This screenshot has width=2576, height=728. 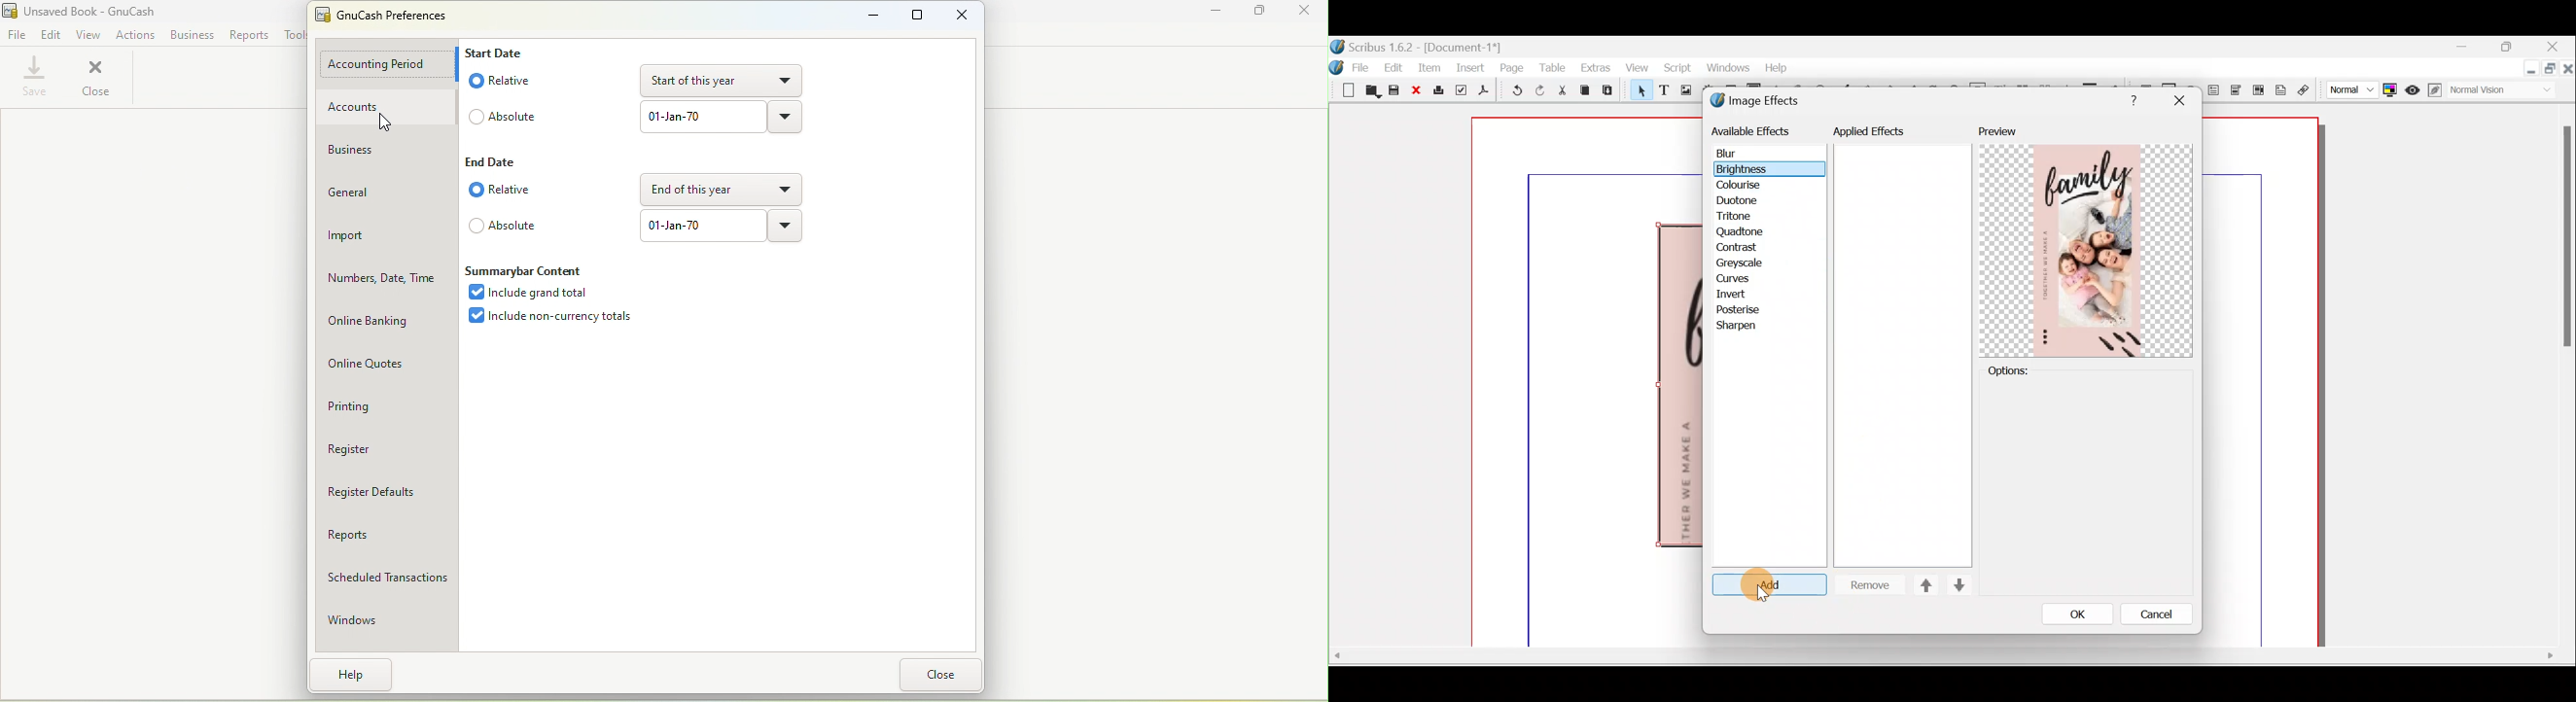 What do you see at coordinates (1776, 66) in the screenshot?
I see `Help` at bounding box center [1776, 66].